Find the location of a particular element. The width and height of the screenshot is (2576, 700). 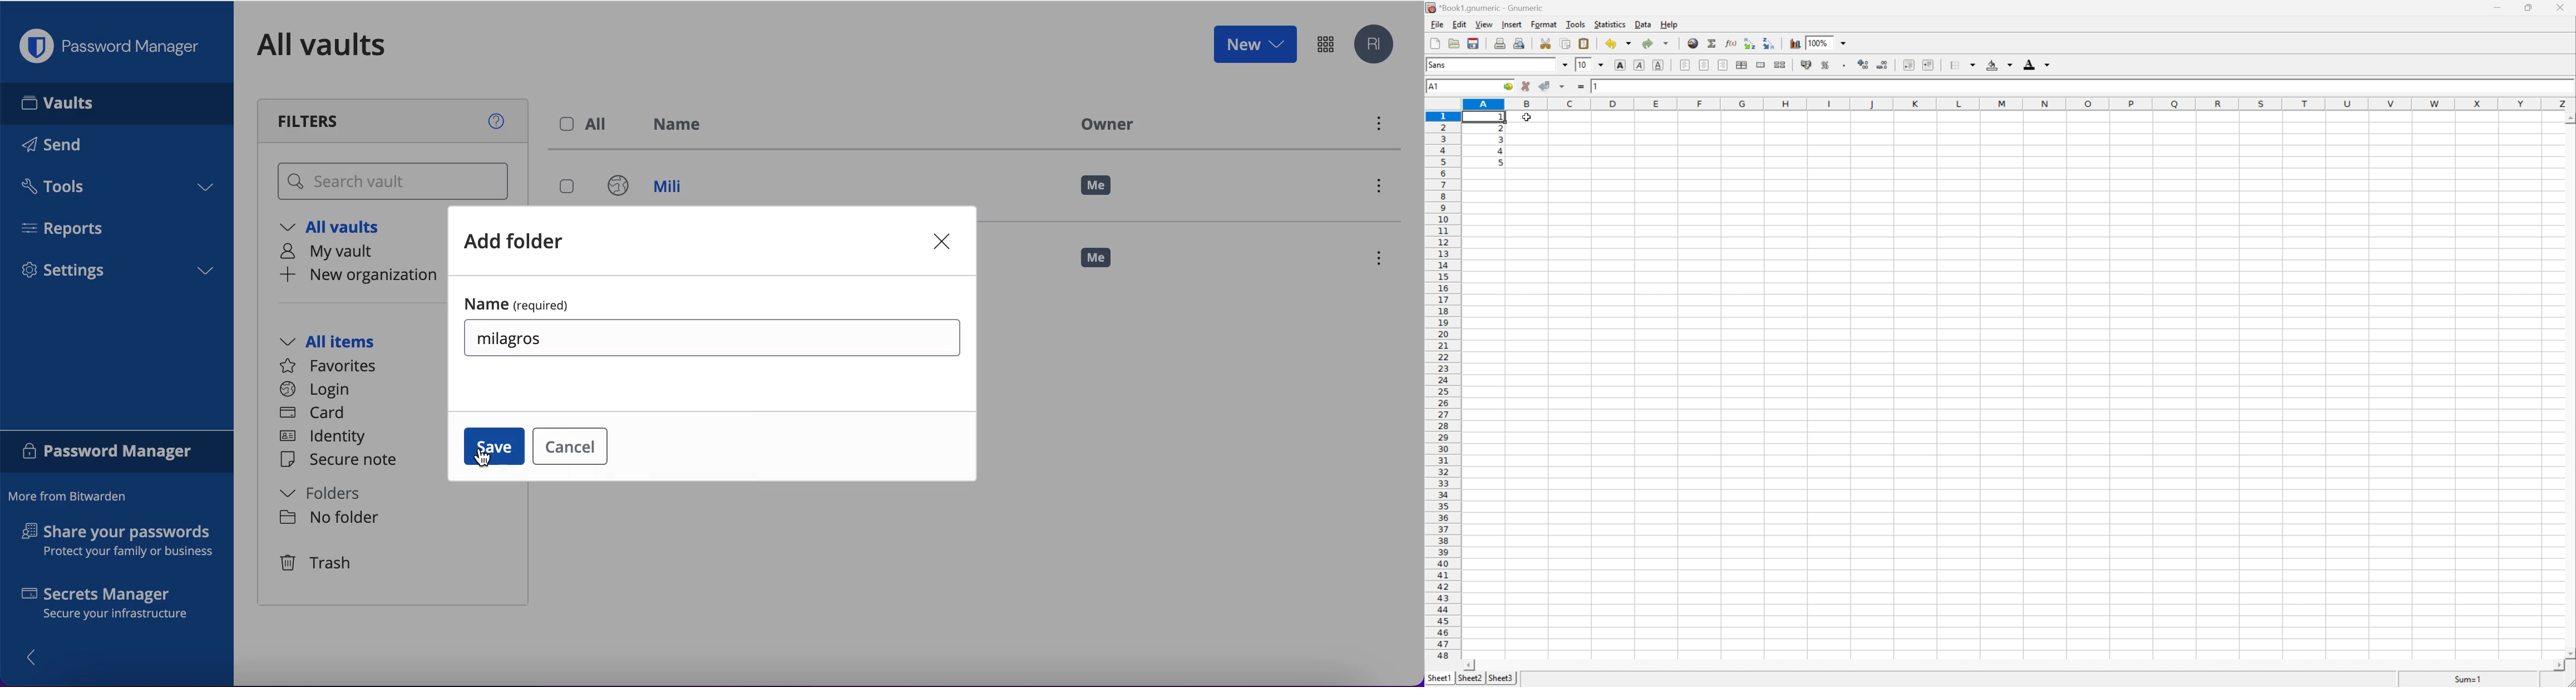

Accept changes in multiple cells is located at coordinates (1559, 88).